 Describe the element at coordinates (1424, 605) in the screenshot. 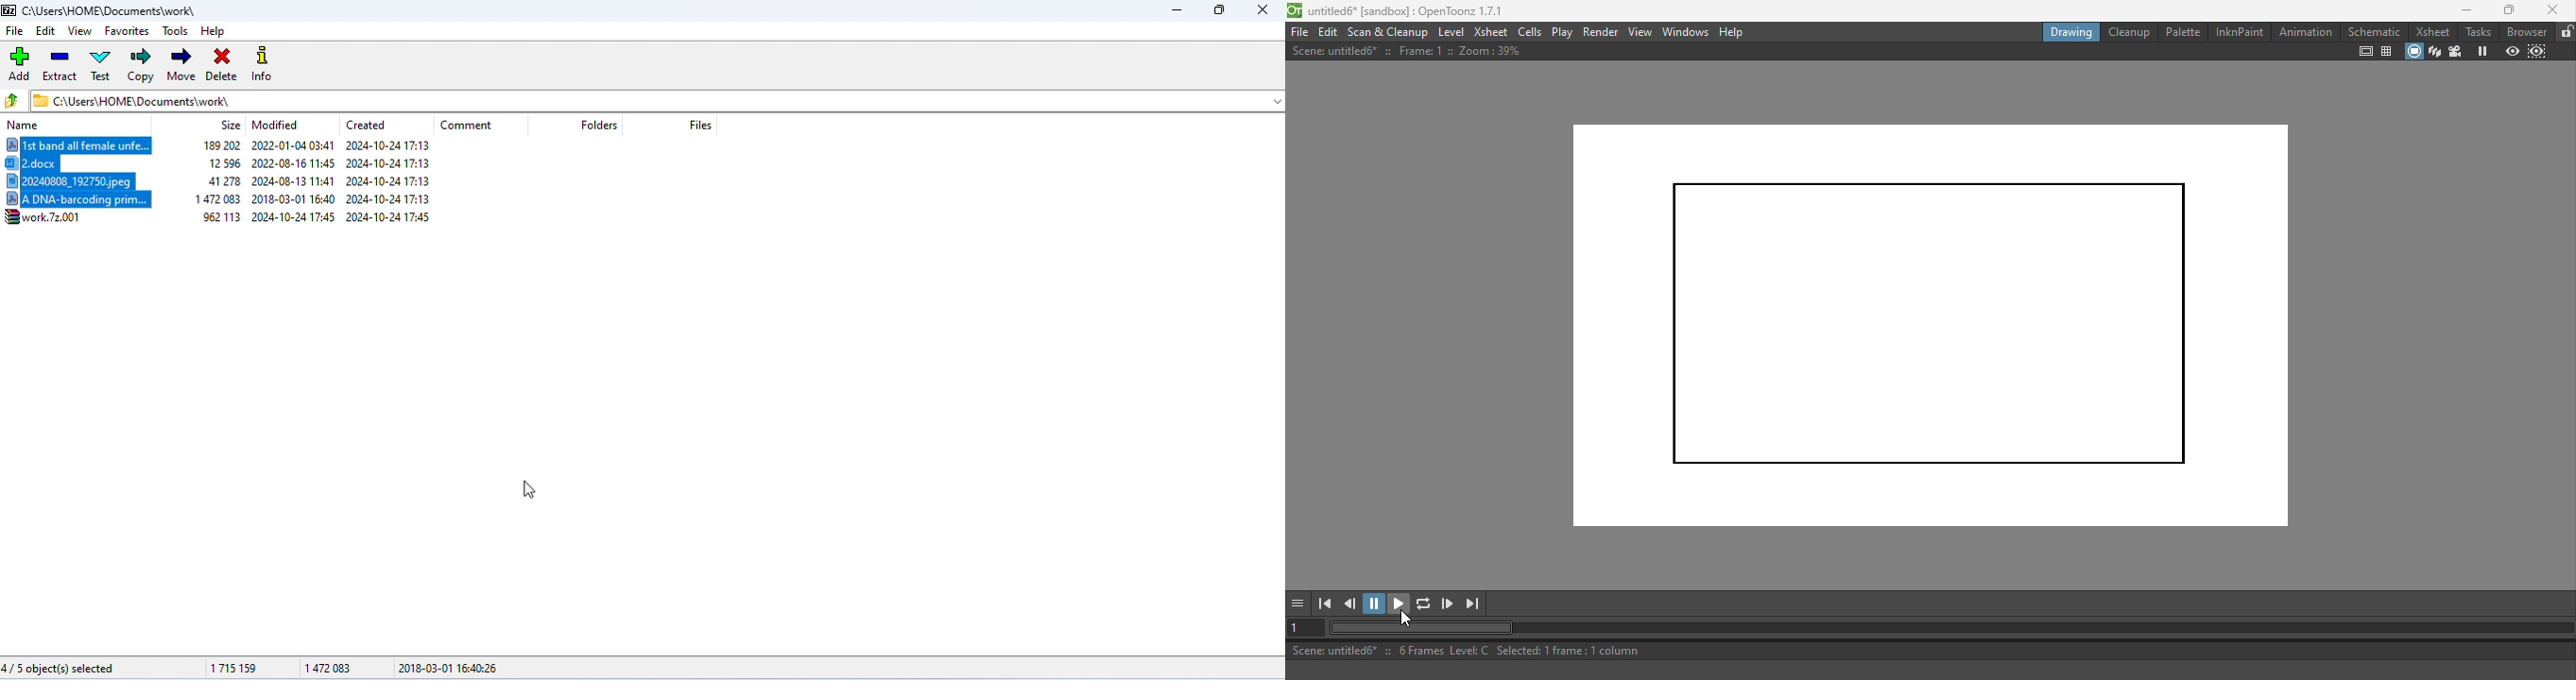

I see `Loop` at that location.